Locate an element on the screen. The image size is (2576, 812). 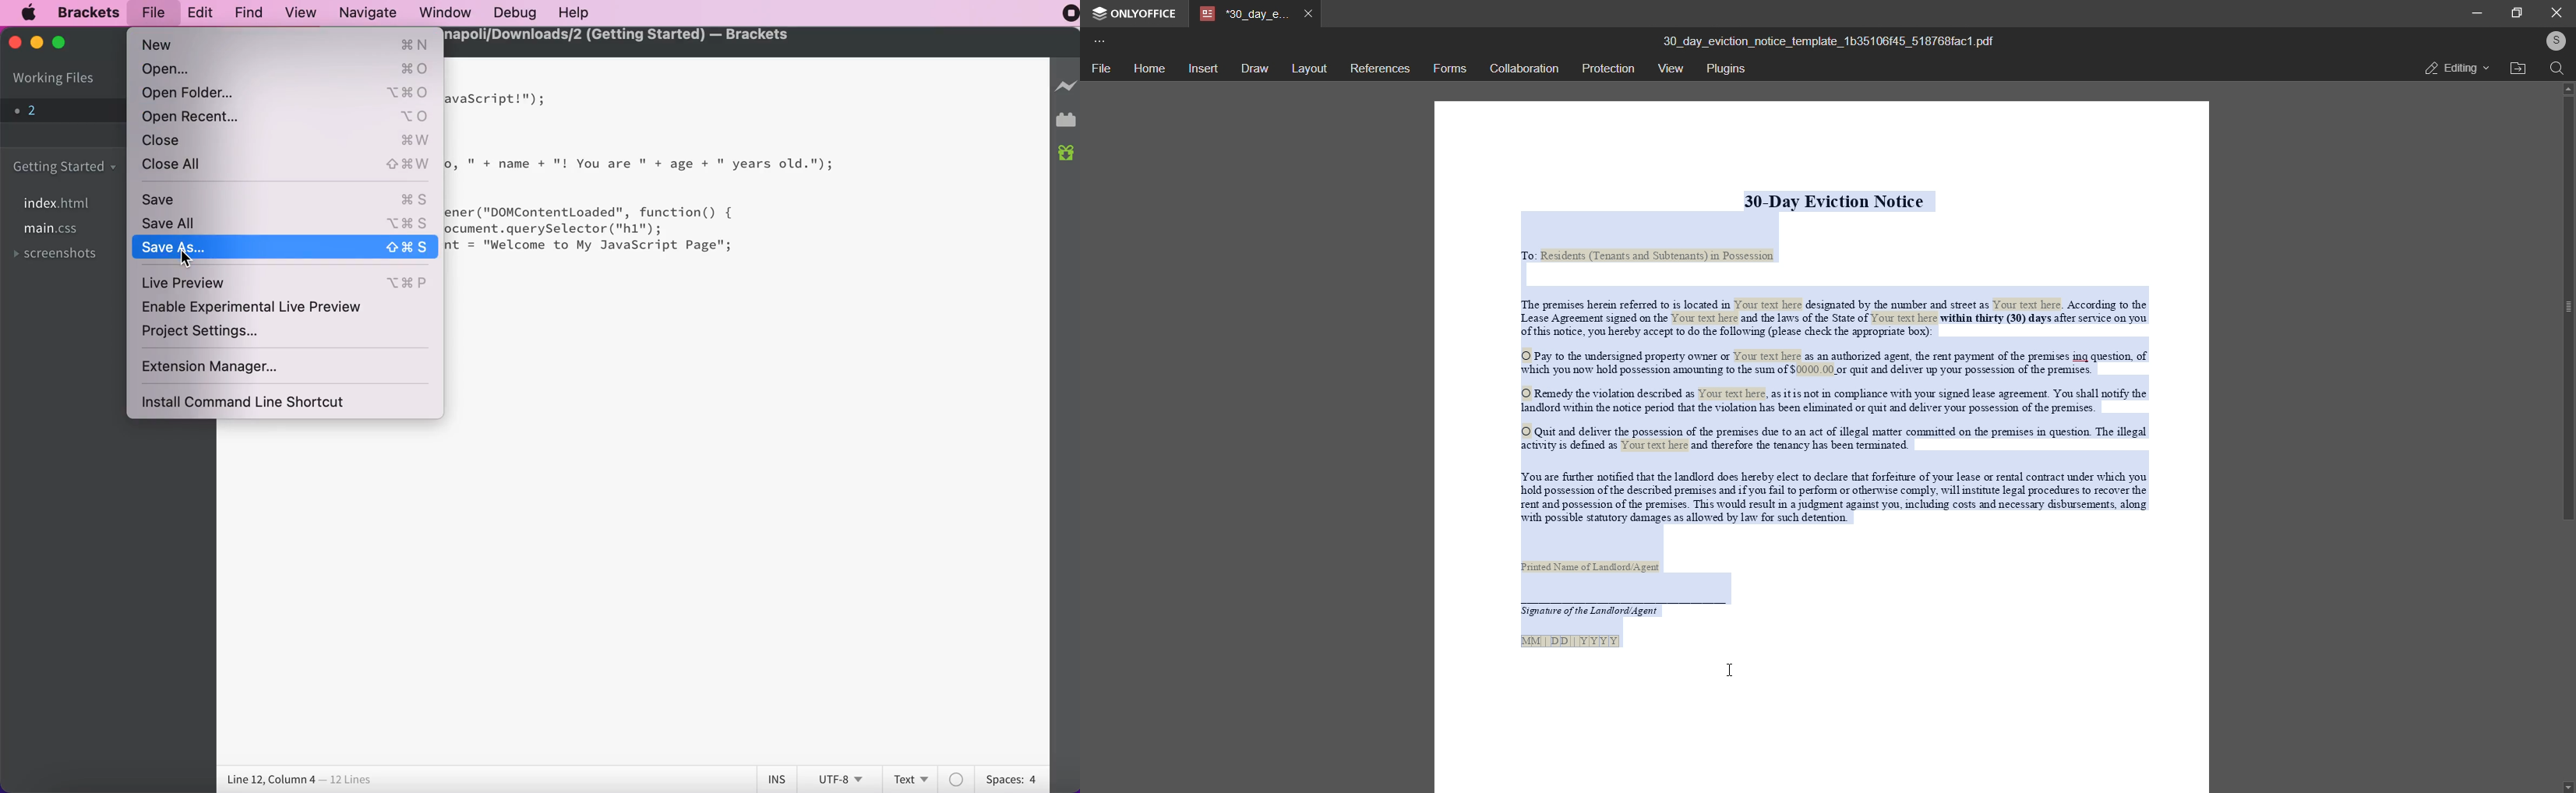
maximize is located at coordinates (66, 43).